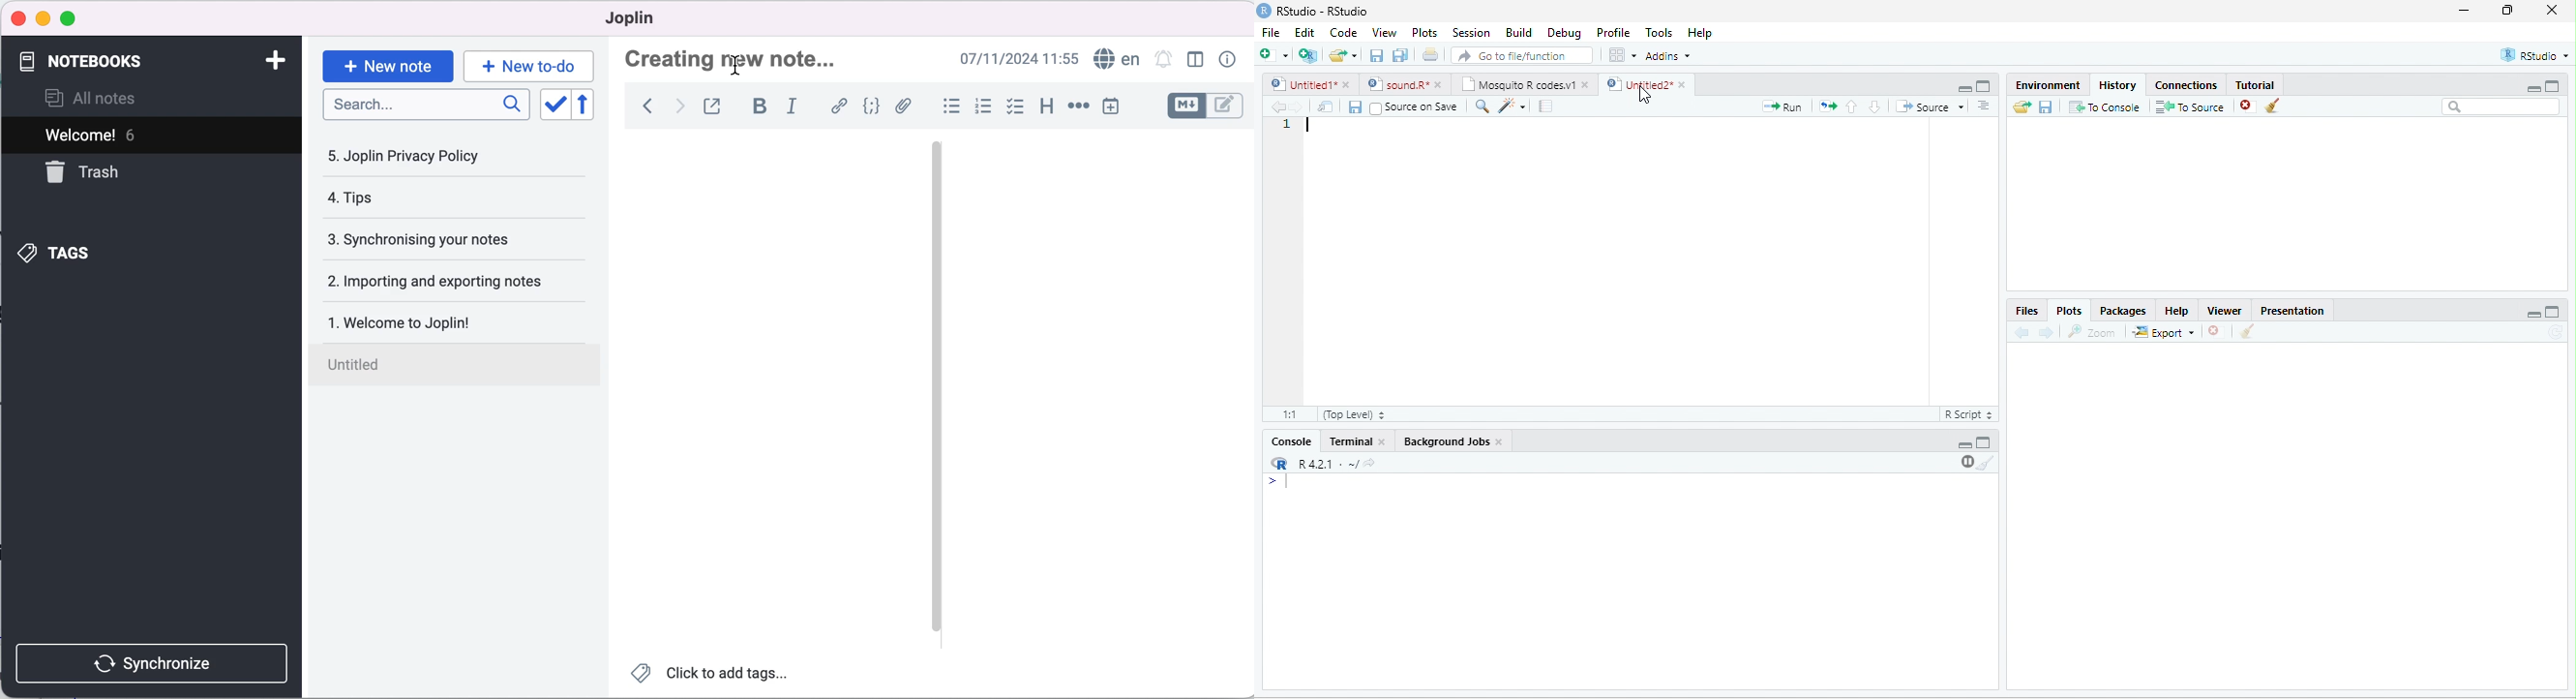  Describe the element at coordinates (1965, 445) in the screenshot. I see `minimize` at that location.